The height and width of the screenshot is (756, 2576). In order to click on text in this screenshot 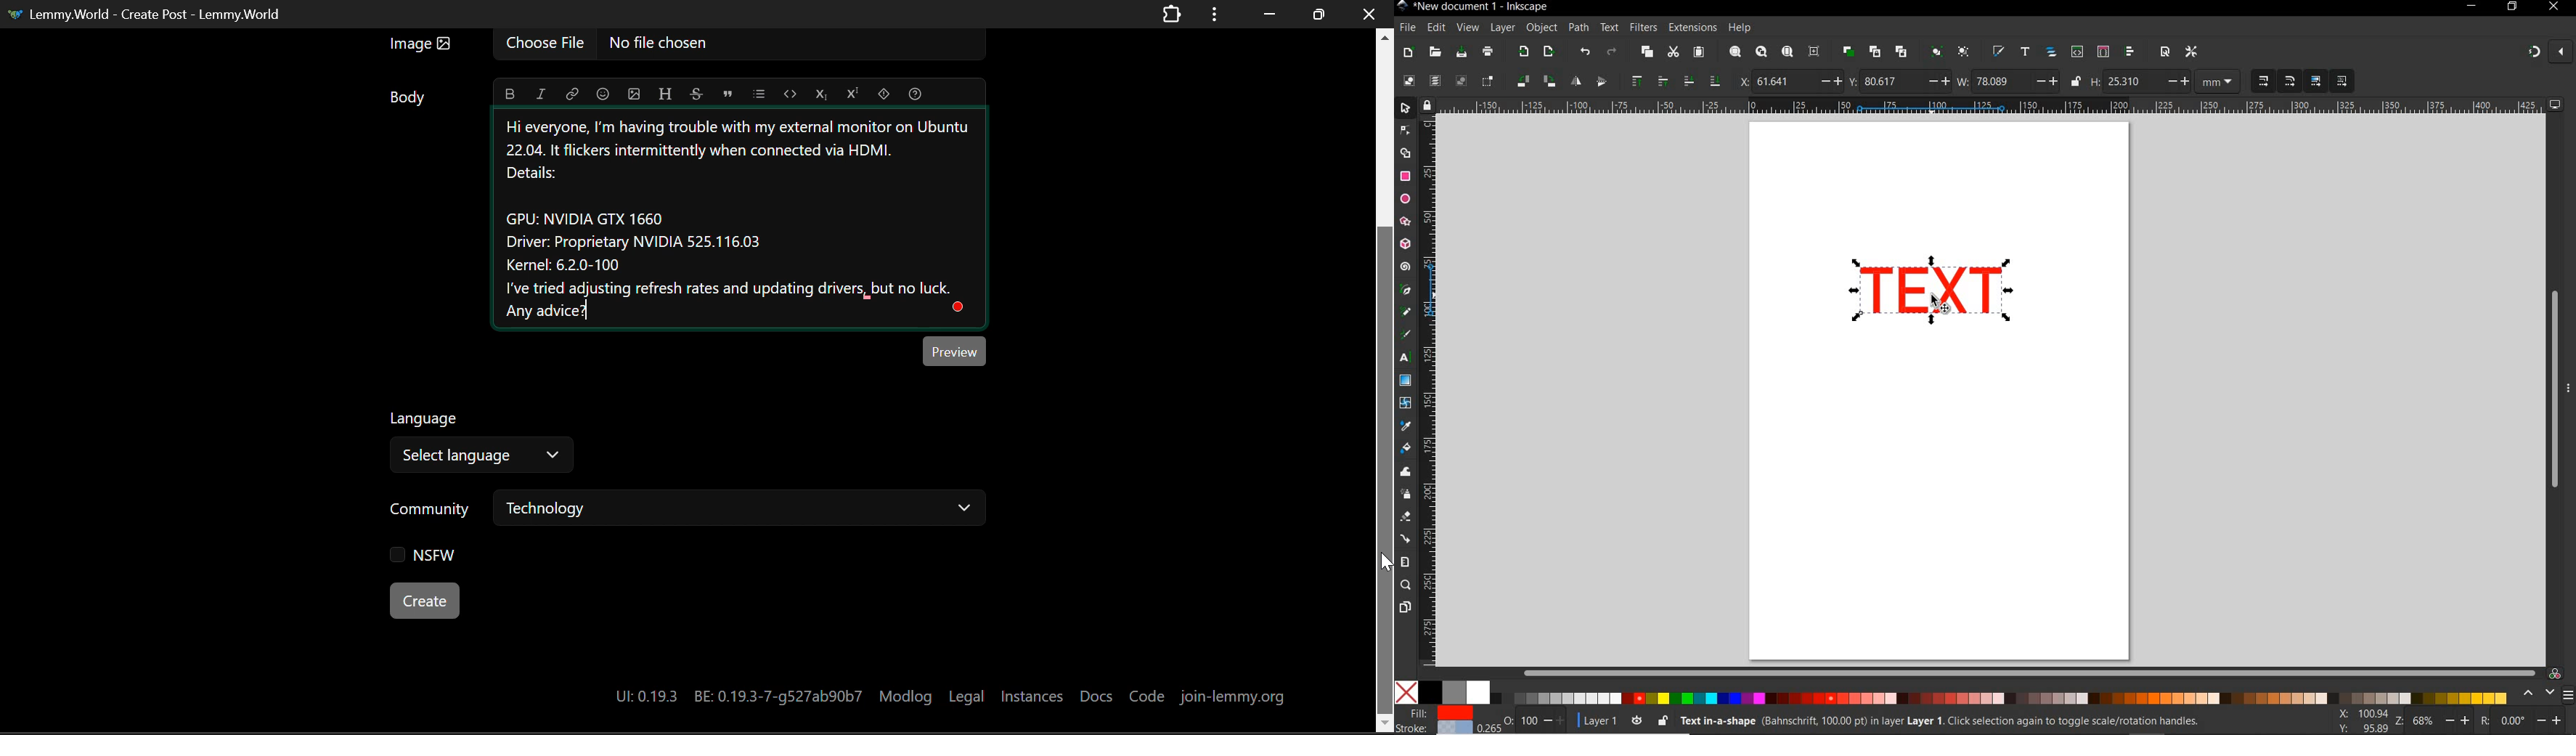, I will do `click(1610, 28)`.